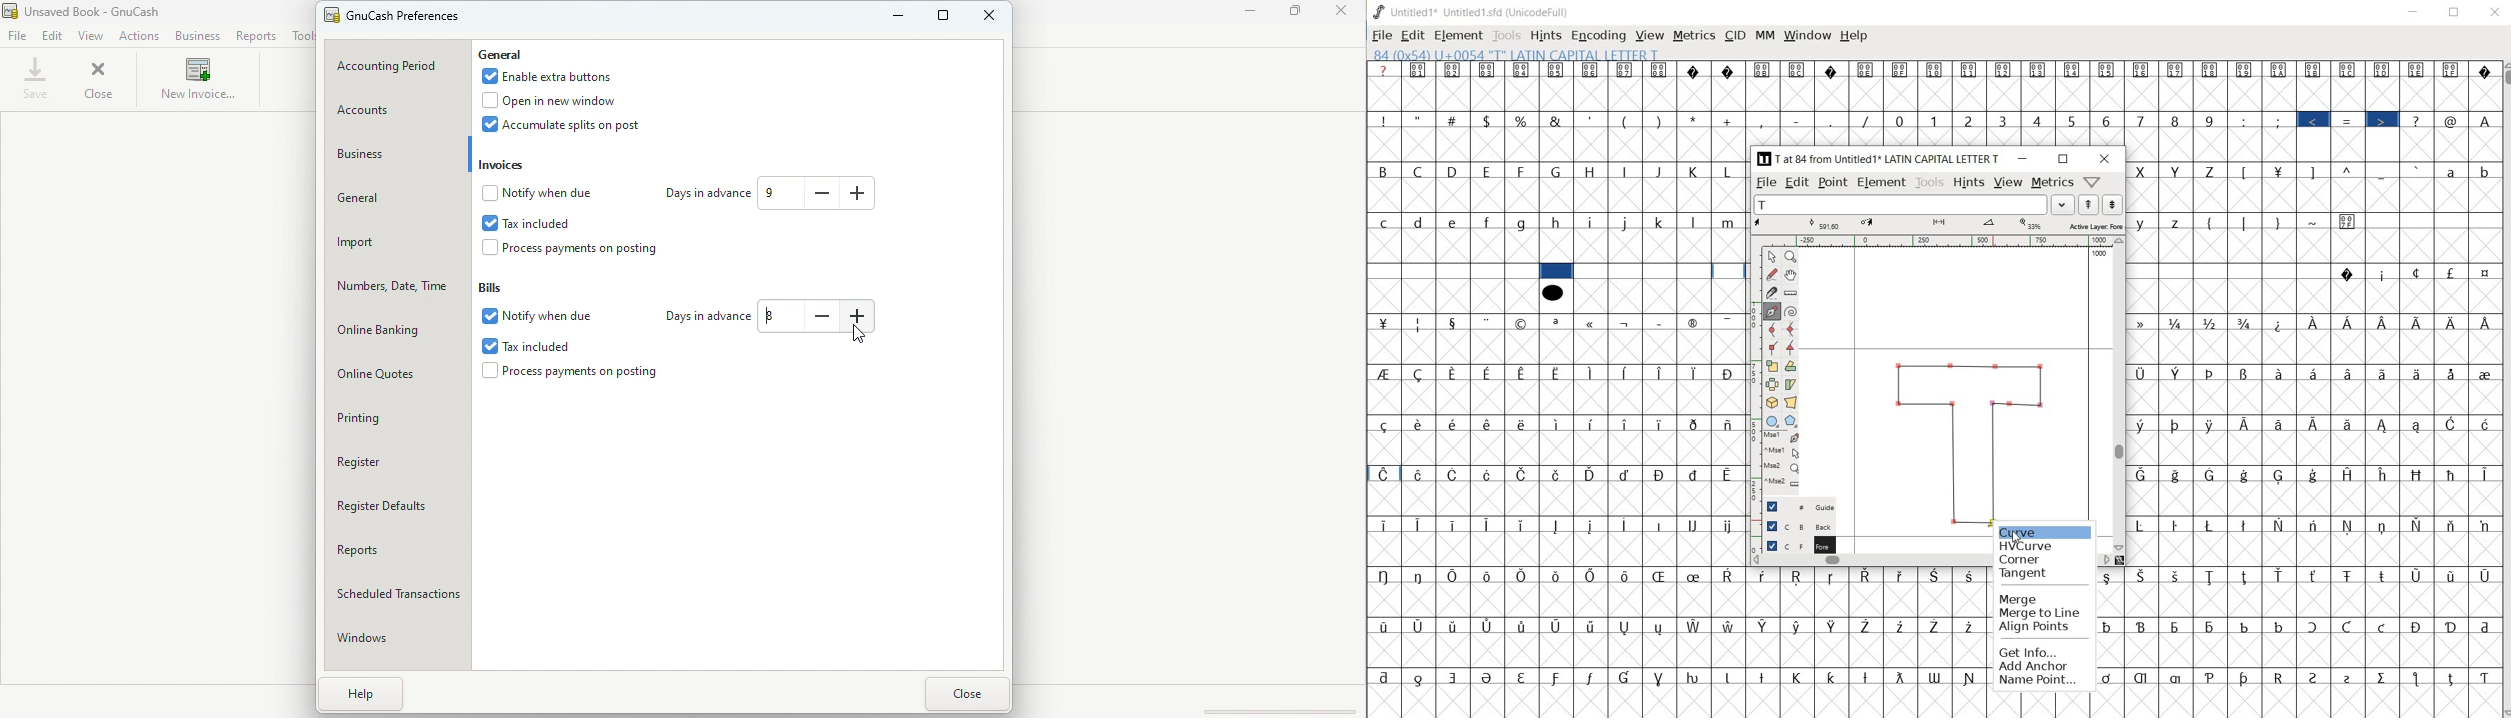  What do you see at coordinates (2213, 475) in the screenshot?
I see `Symbol` at bounding box center [2213, 475].